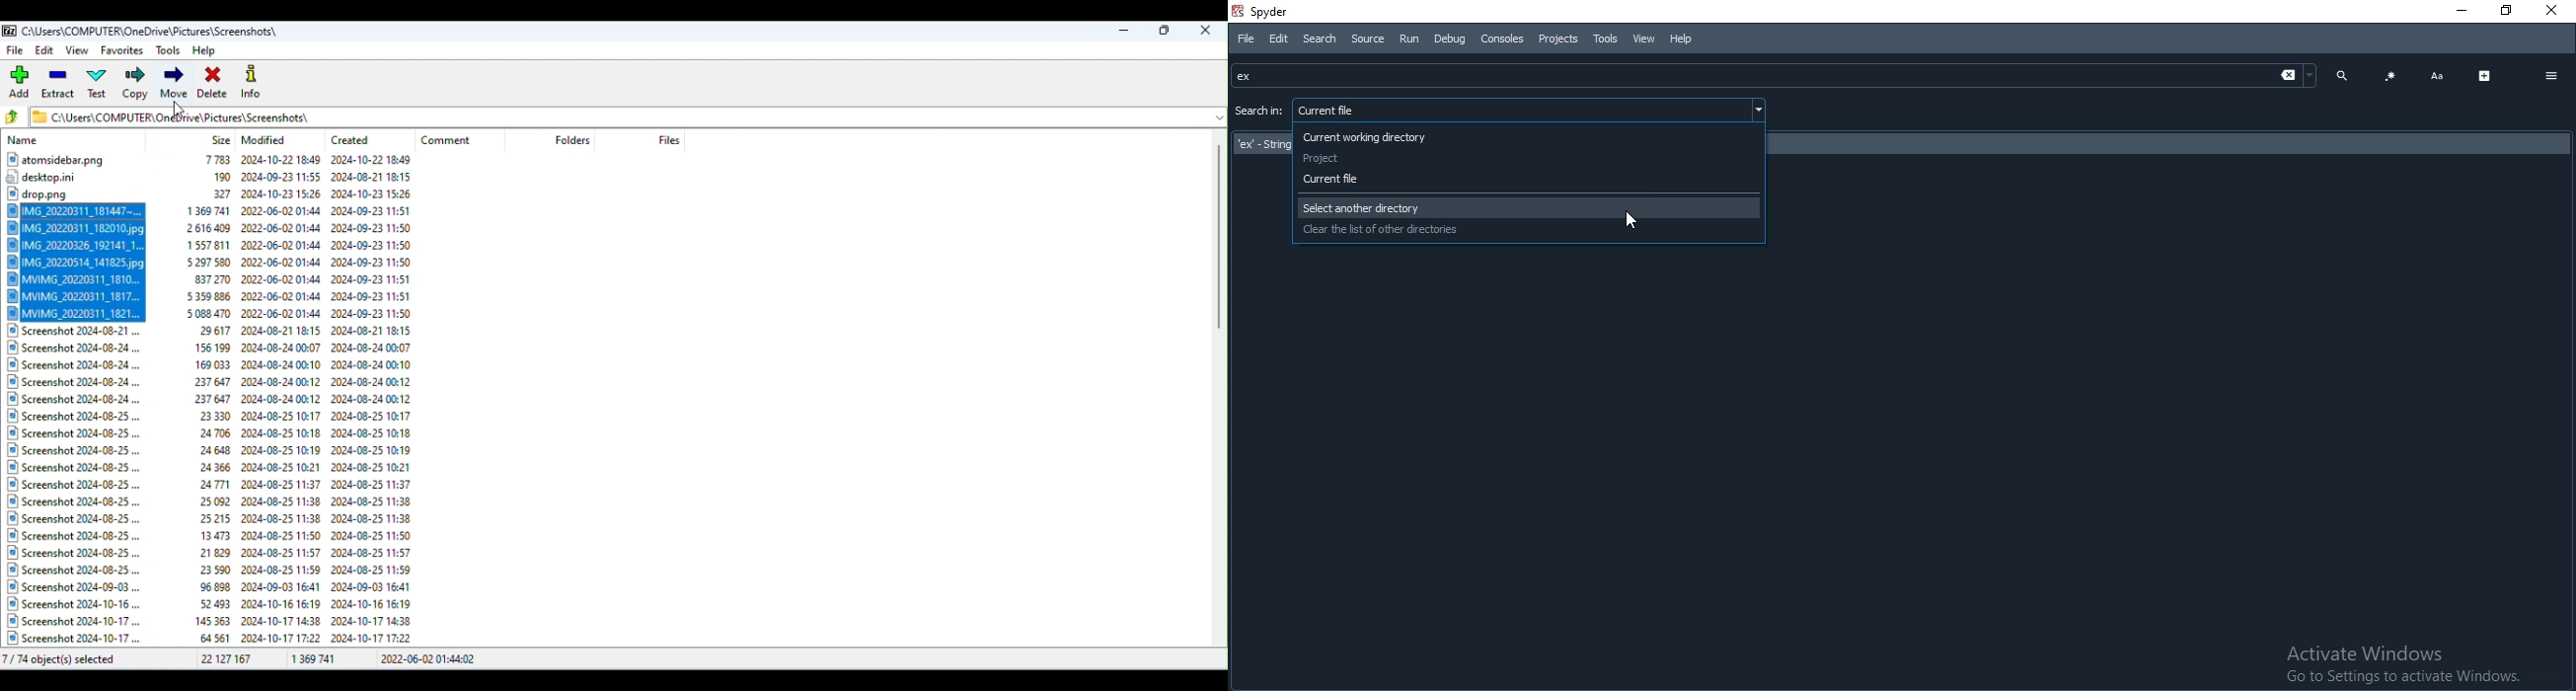 This screenshot has height=700, width=2576. What do you see at coordinates (1641, 39) in the screenshot?
I see `View` at bounding box center [1641, 39].